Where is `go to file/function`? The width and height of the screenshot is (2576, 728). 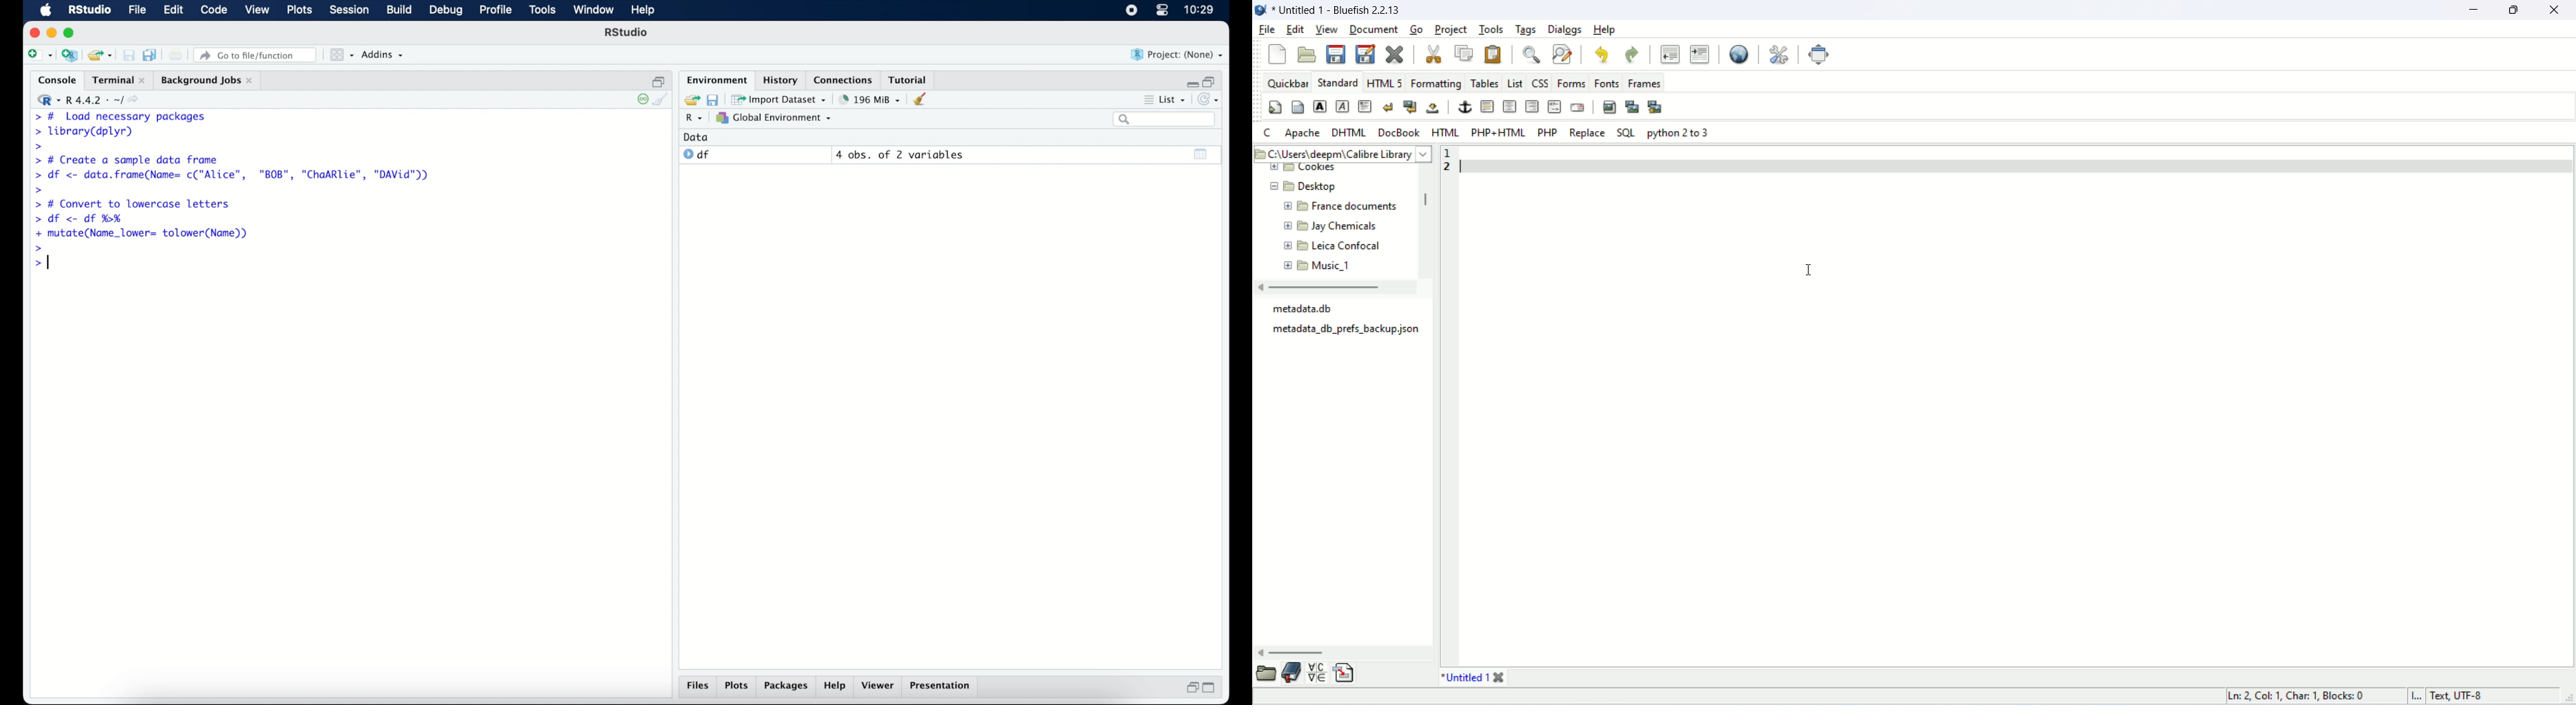 go to file/function is located at coordinates (256, 55).